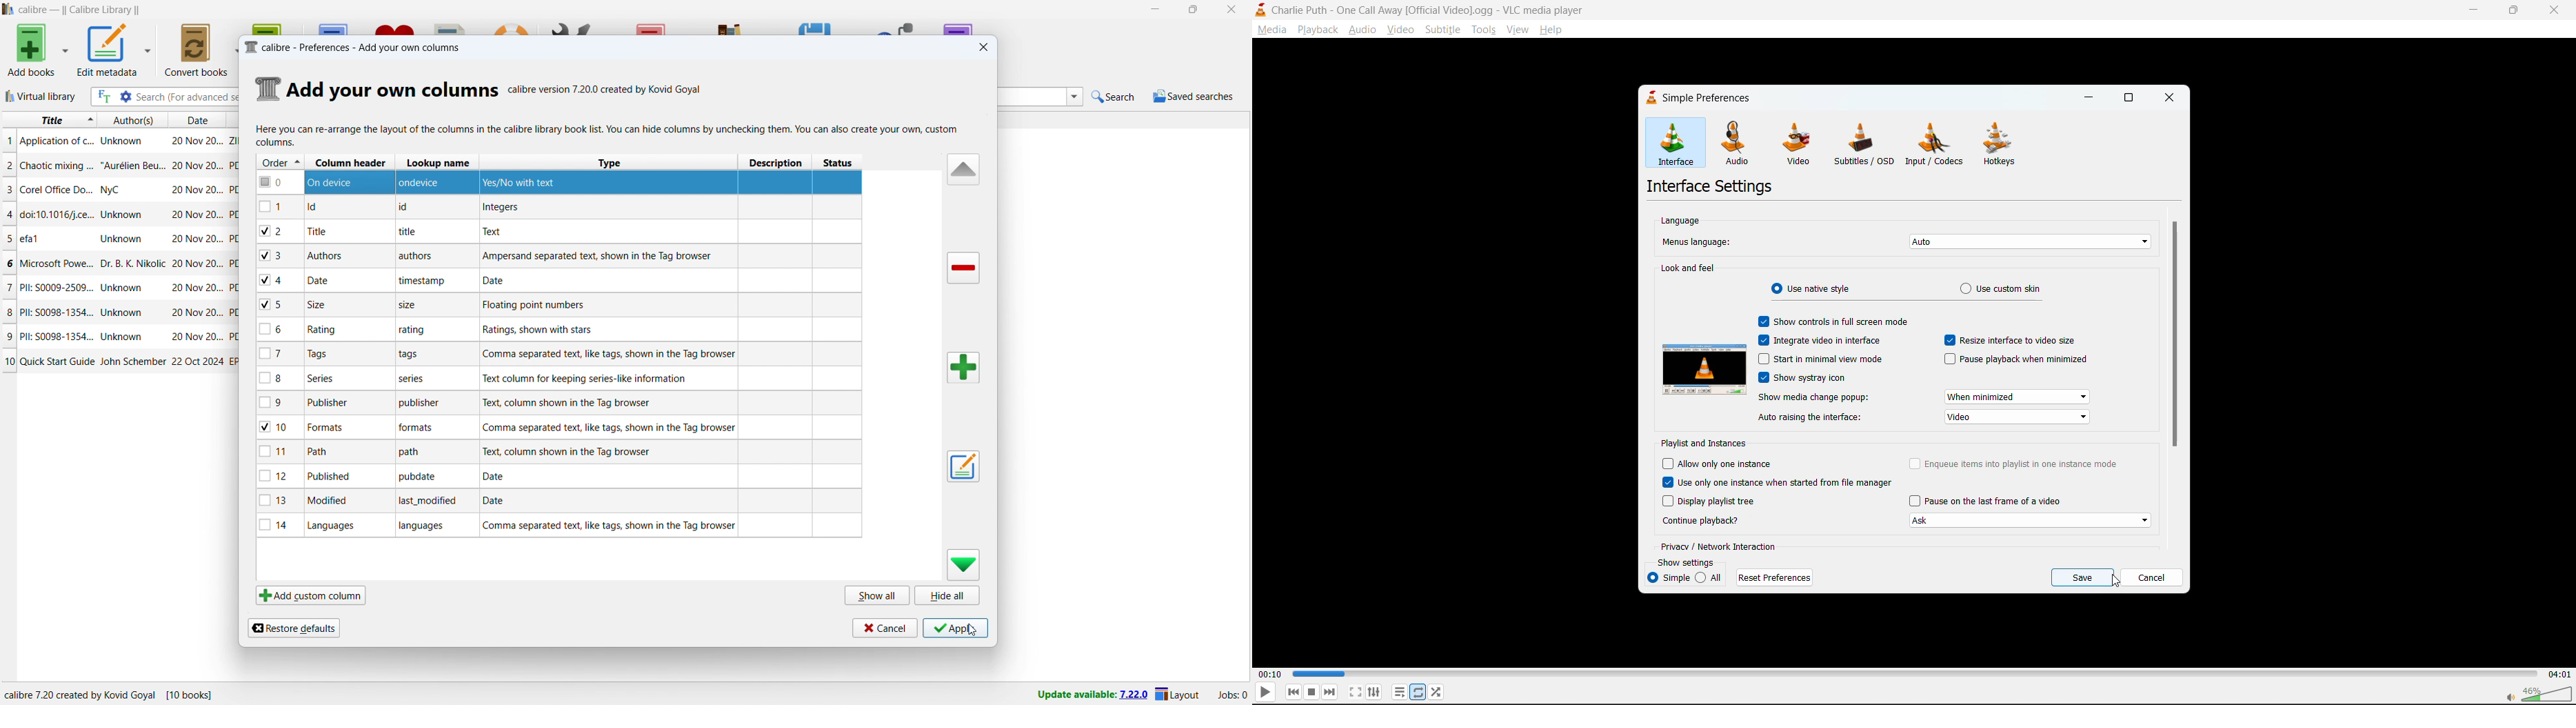  What do you see at coordinates (1698, 240) in the screenshot?
I see `menus language` at bounding box center [1698, 240].